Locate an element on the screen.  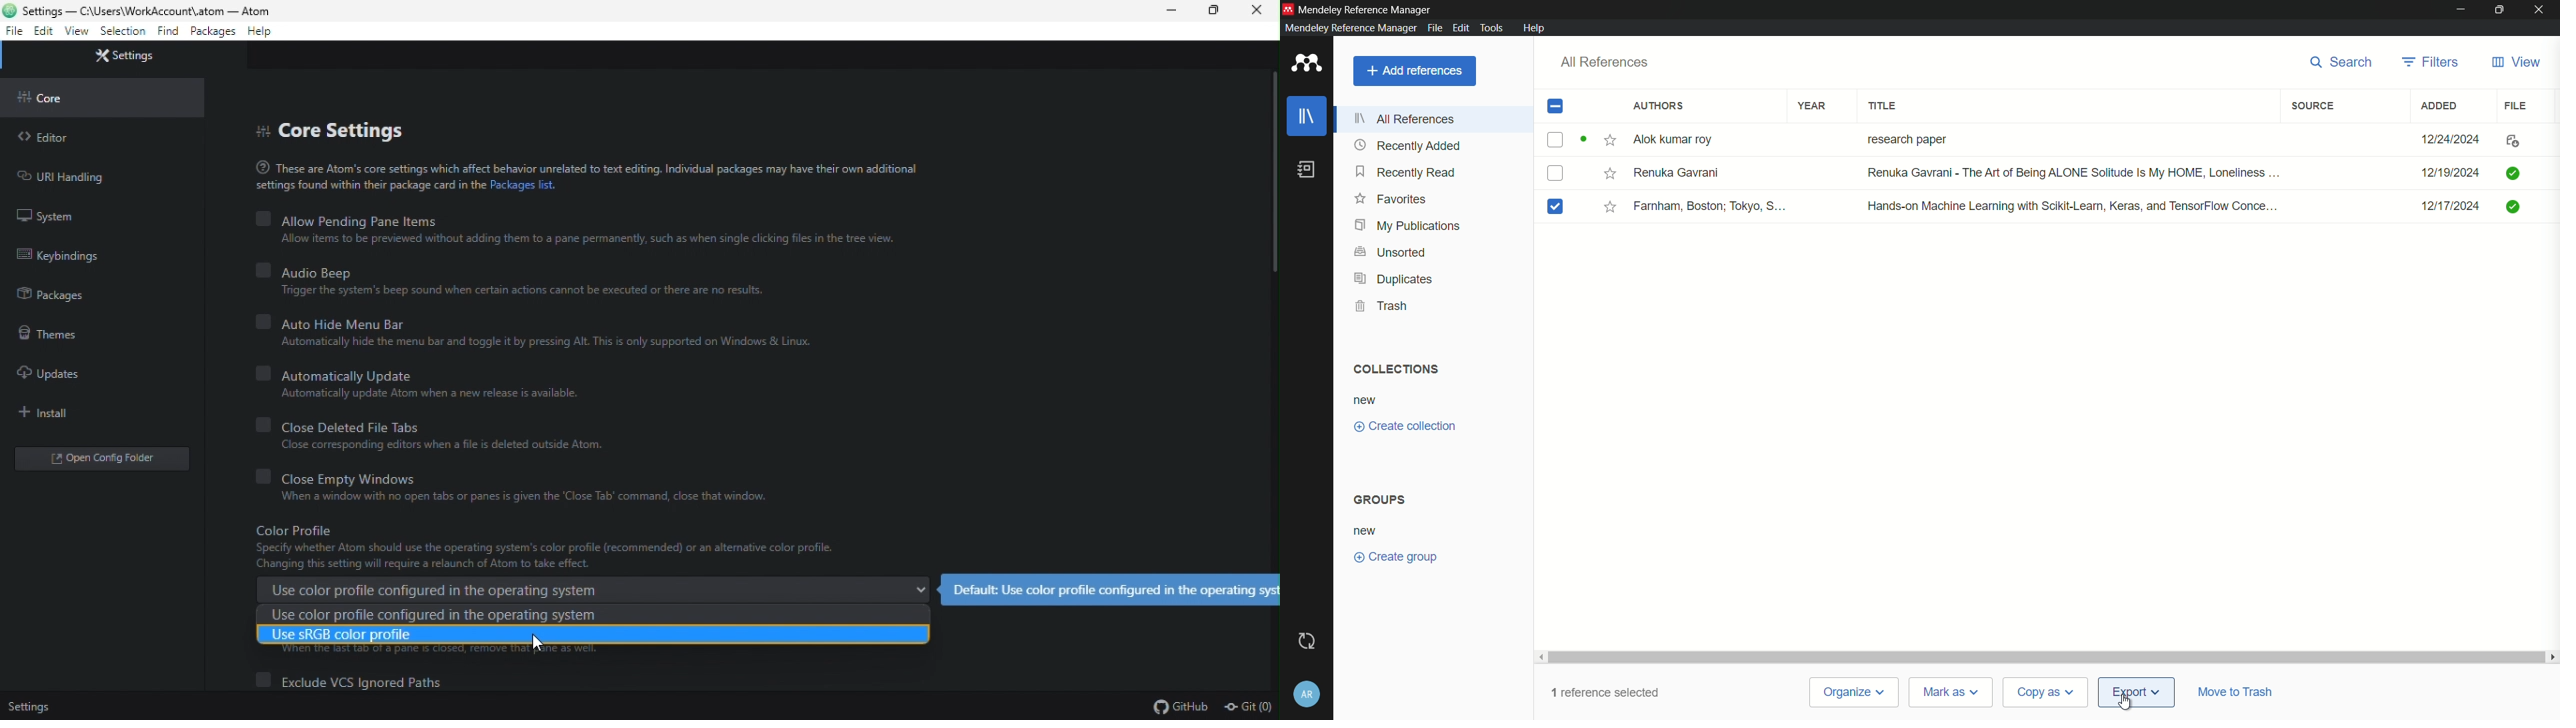
library is located at coordinates (1307, 117).